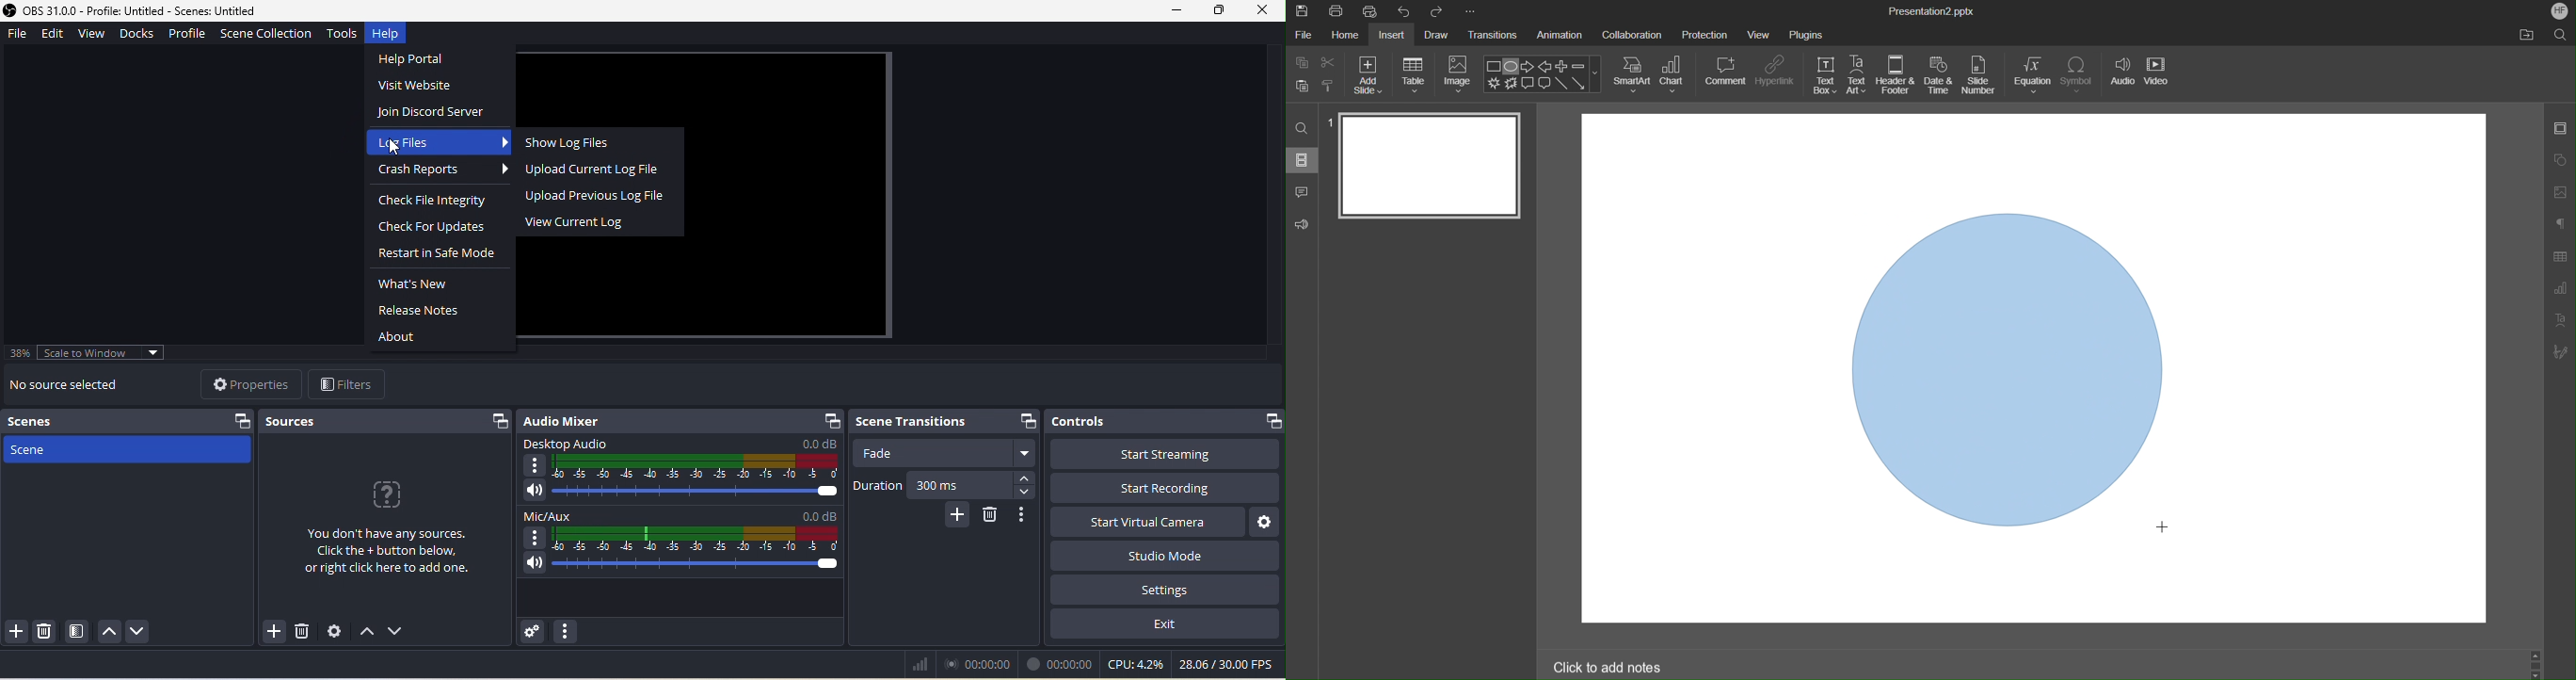 The width and height of the screenshot is (2576, 700). What do you see at coordinates (424, 87) in the screenshot?
I see `visit website` at bounding box center [424, 87].